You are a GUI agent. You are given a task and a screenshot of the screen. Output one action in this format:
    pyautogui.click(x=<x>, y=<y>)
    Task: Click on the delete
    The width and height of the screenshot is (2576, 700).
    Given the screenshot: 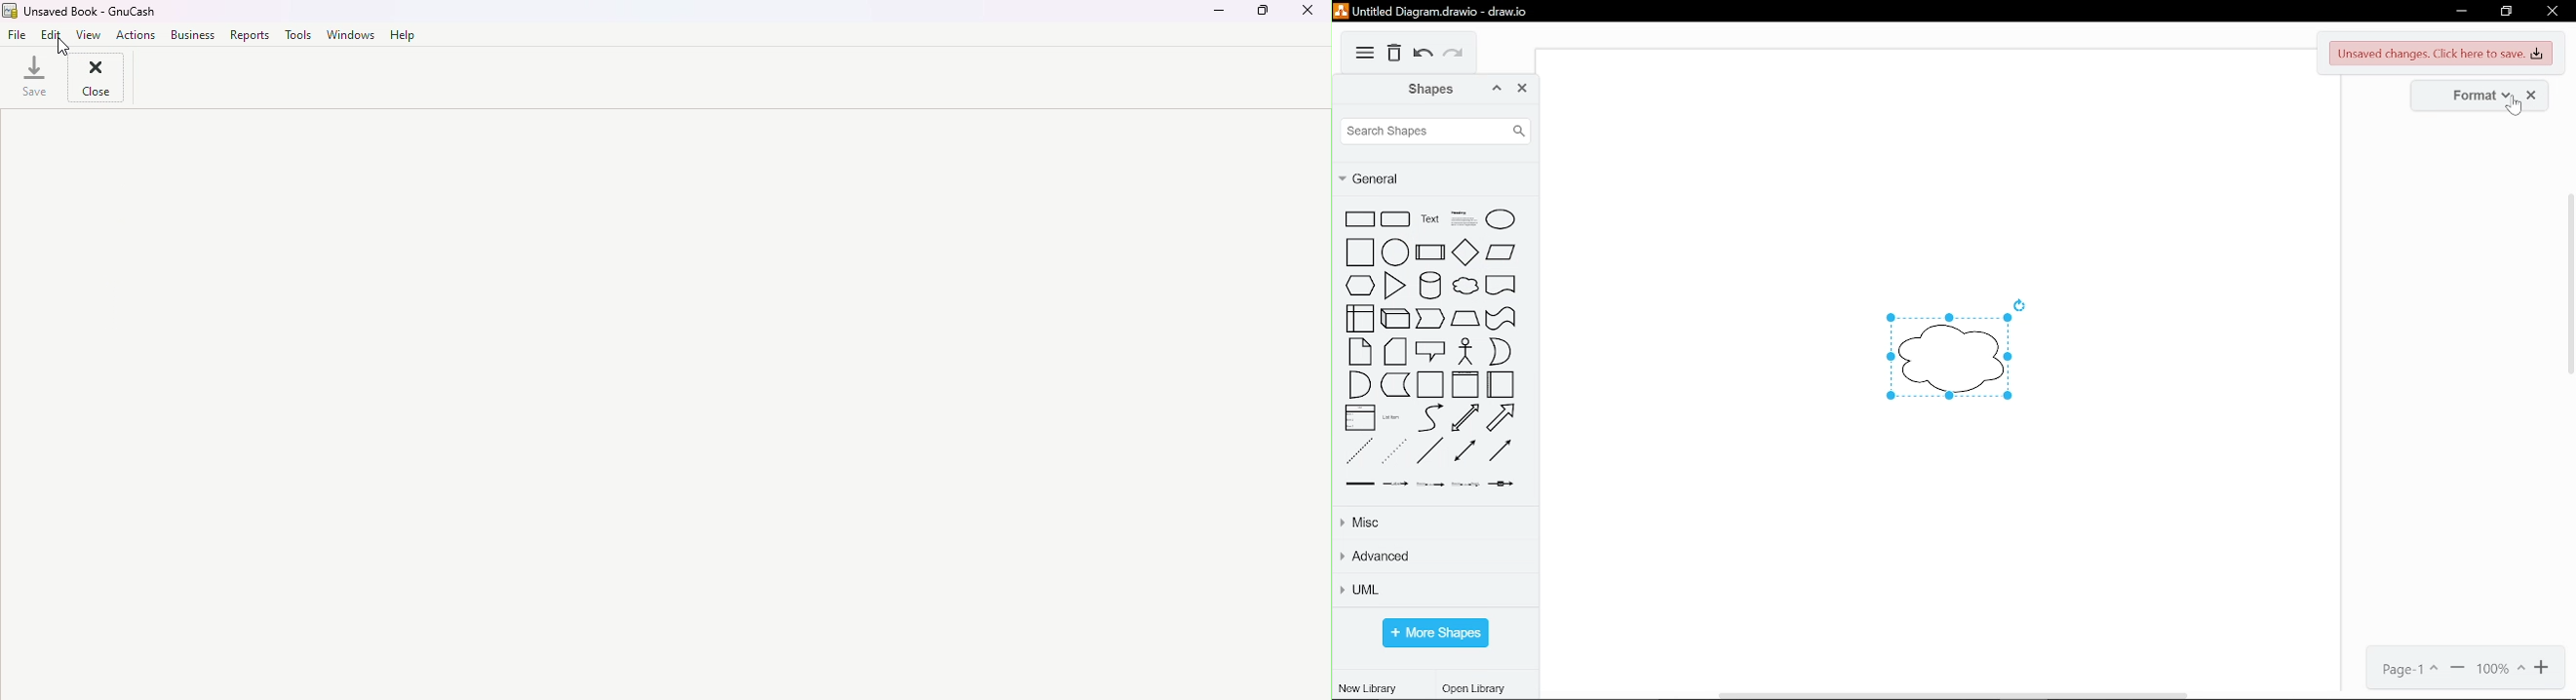 What is the action you would take?
    pyautogui.click(x=1395, y=54)
    